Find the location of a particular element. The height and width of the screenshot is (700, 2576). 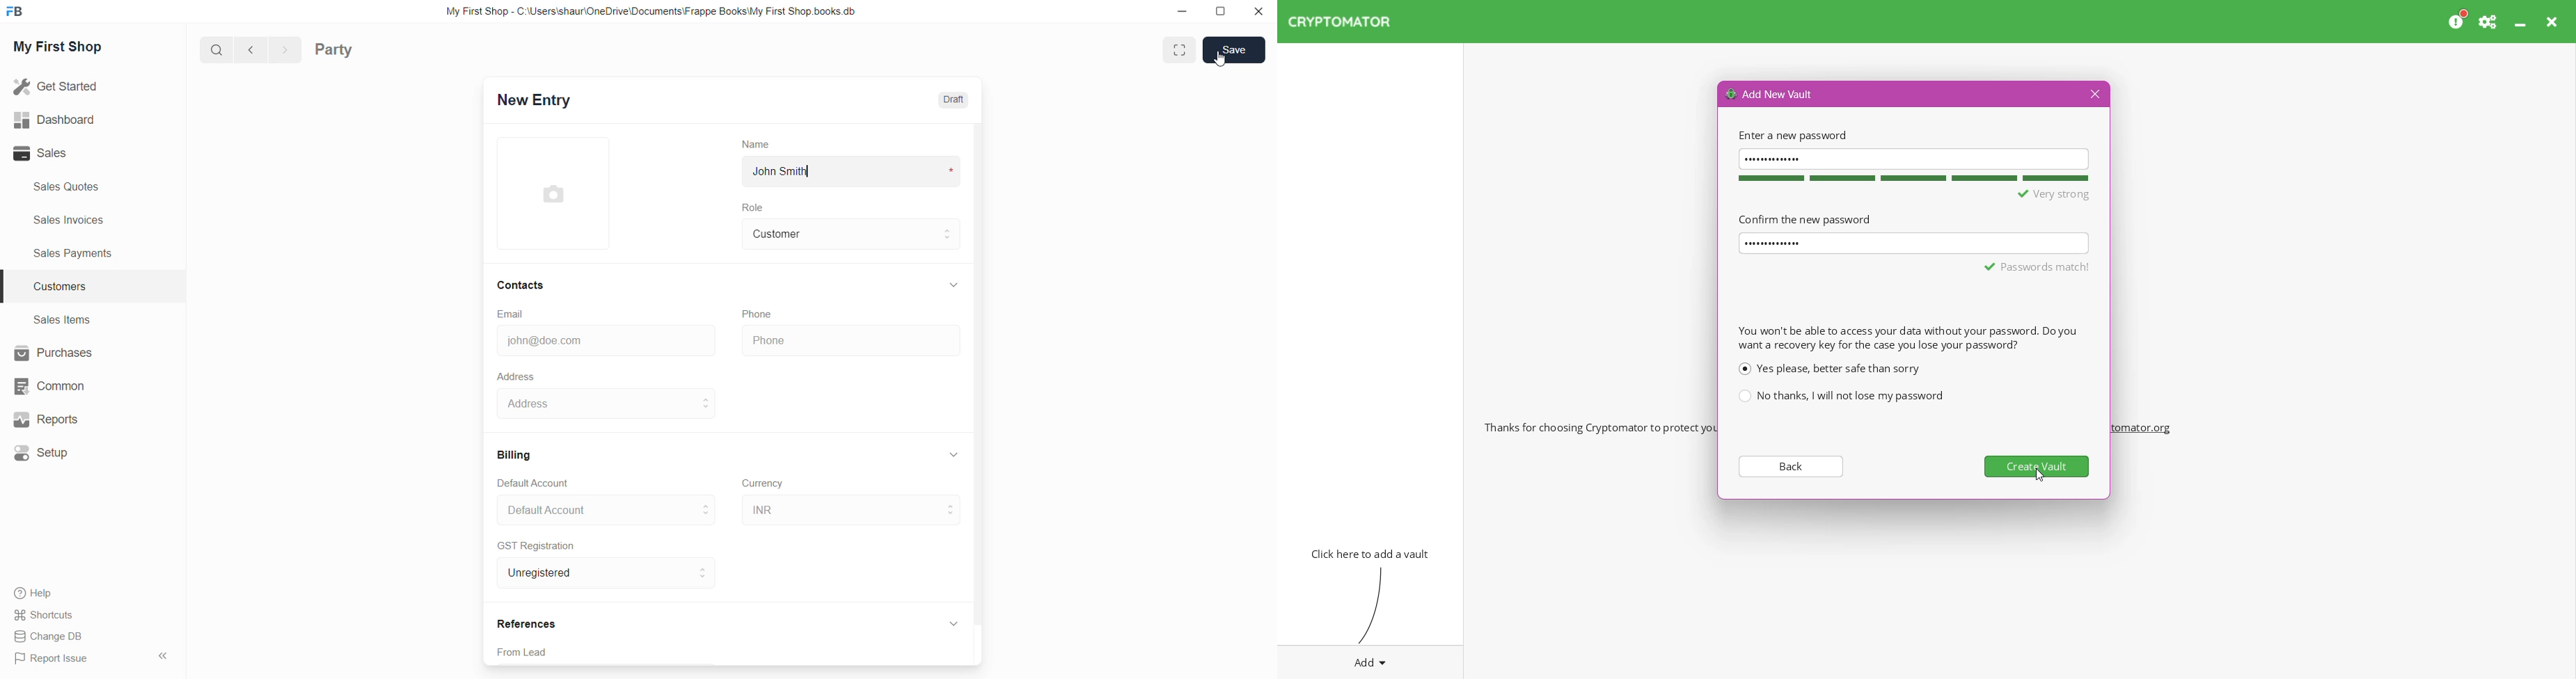

email Input box is located at coordinates (601, 338).